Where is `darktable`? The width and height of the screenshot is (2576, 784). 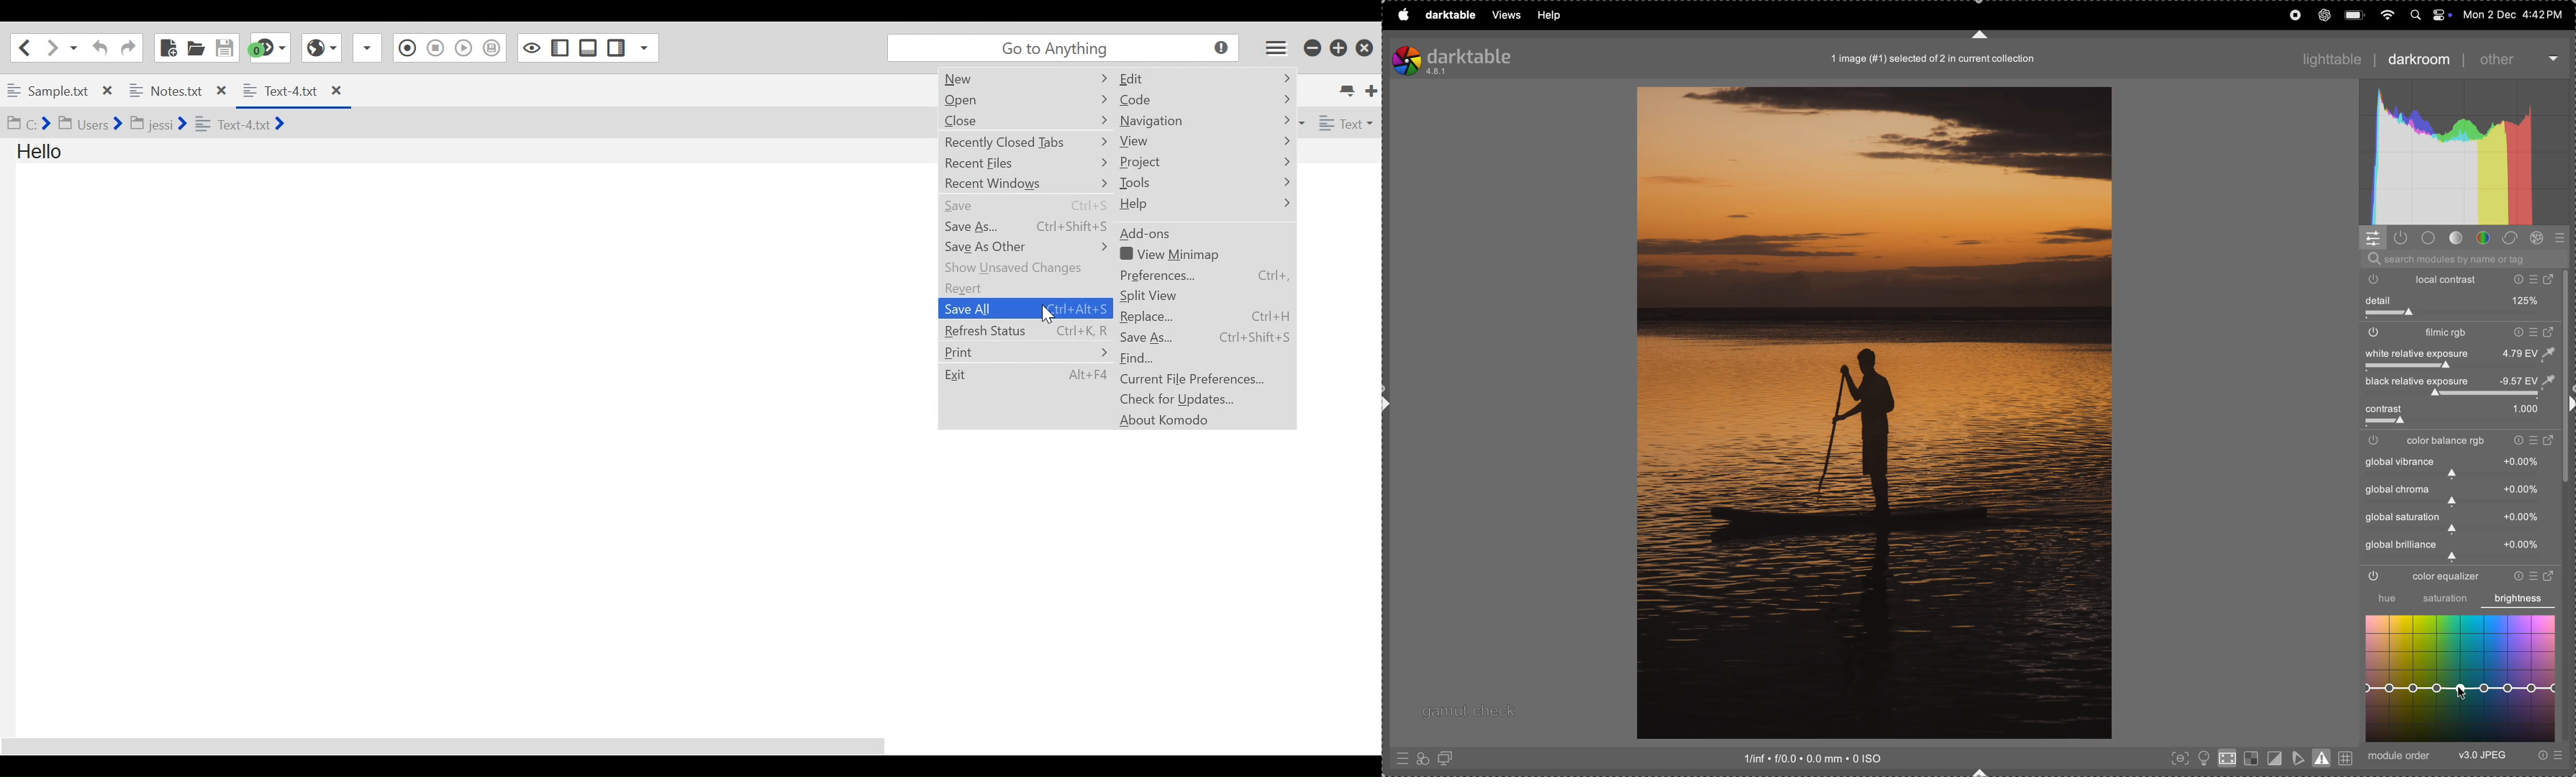 darktable is located at coordinates (1447, 13).